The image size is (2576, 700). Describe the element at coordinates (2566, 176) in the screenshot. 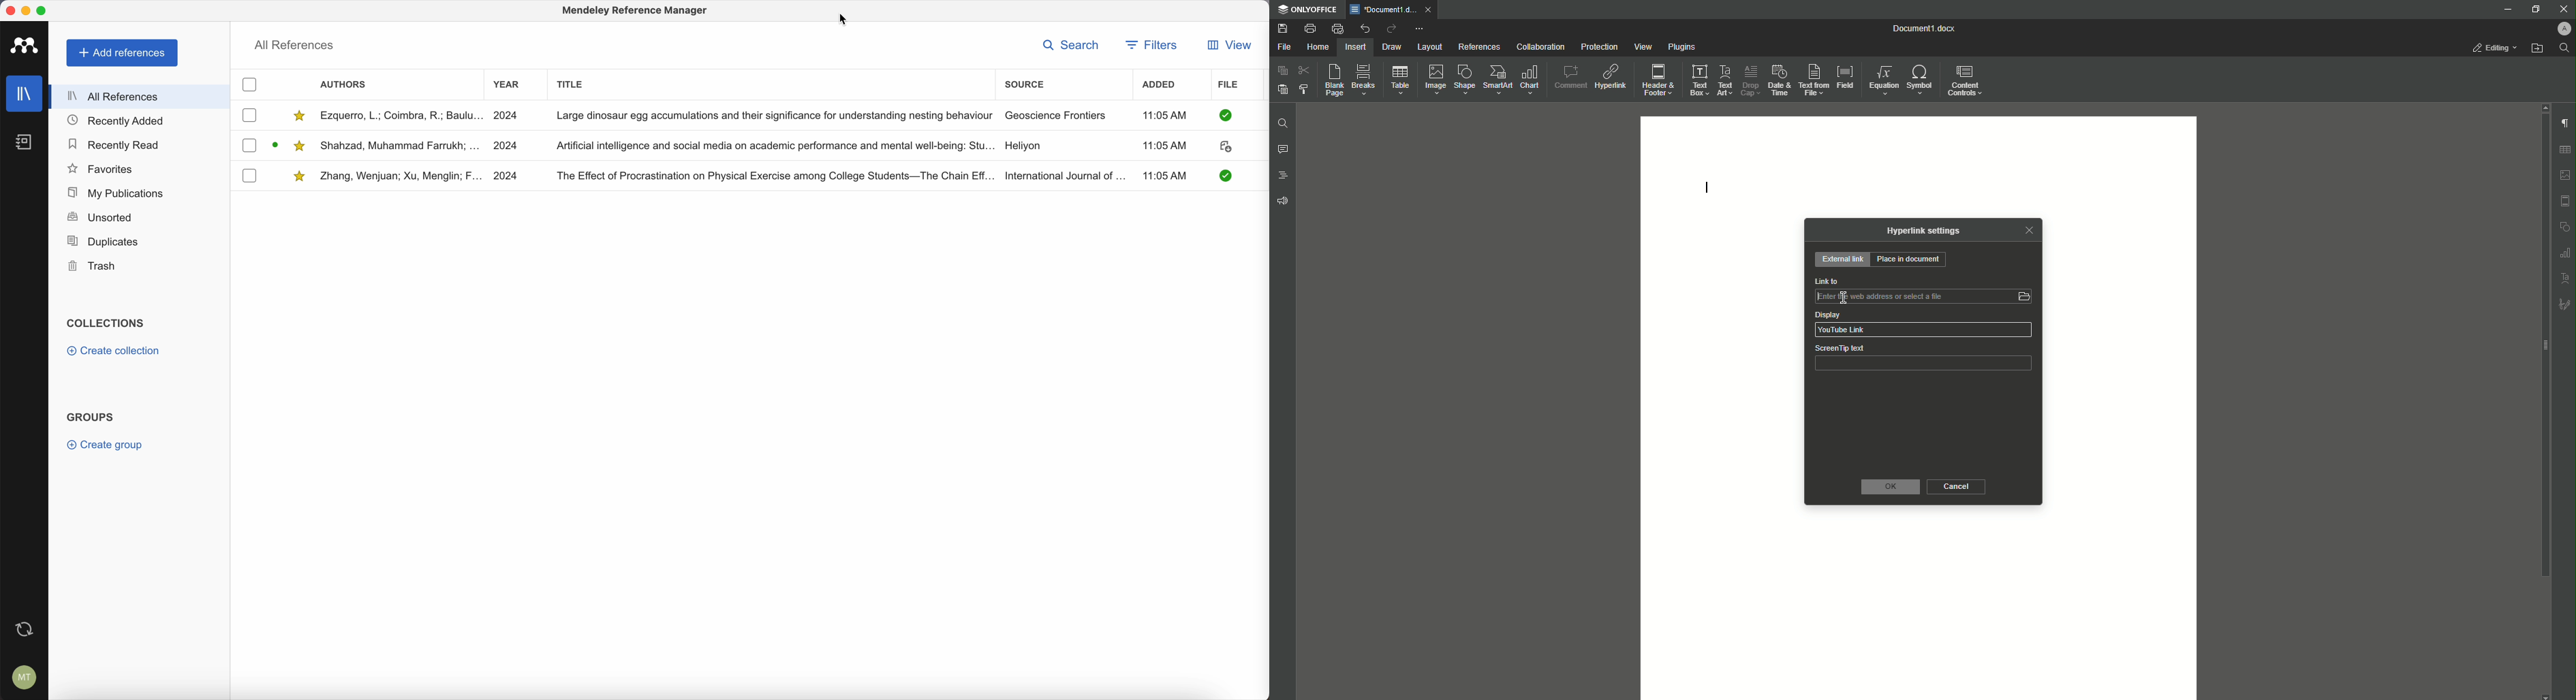

I see `Imgae settings` at that location.